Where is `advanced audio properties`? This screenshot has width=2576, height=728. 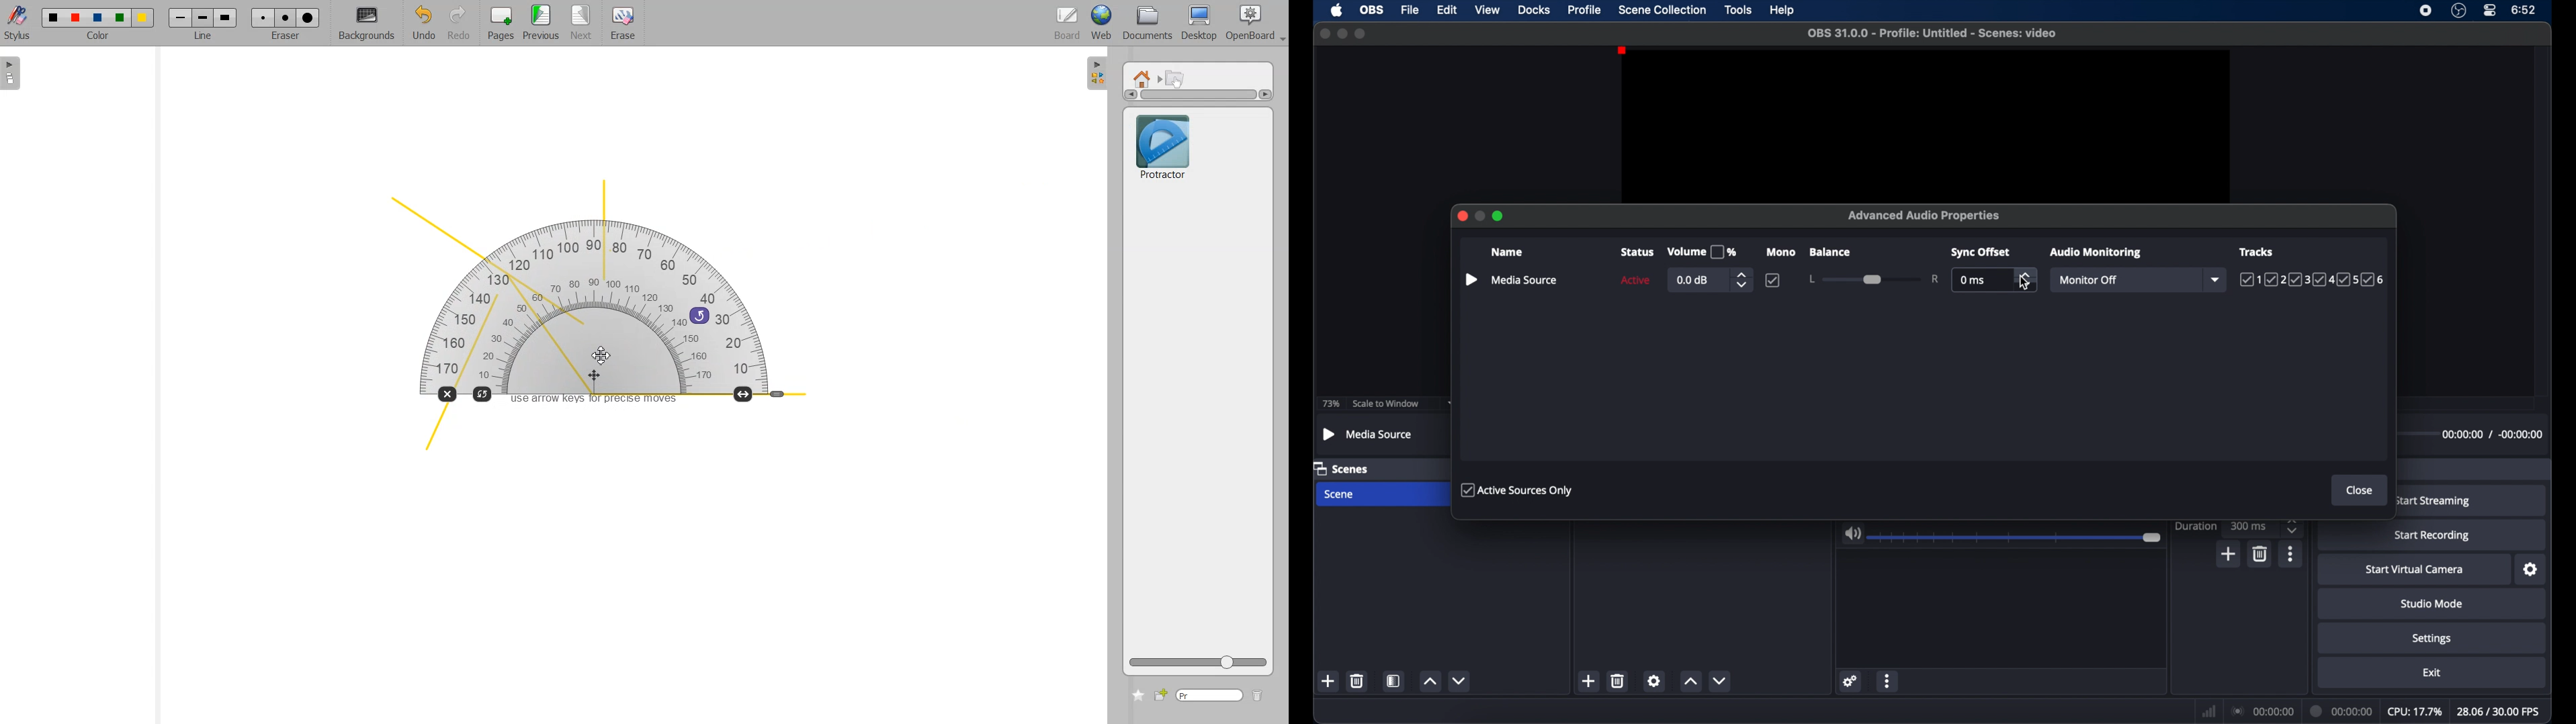 advanced audio properties is located at coordinates (1926, 217).